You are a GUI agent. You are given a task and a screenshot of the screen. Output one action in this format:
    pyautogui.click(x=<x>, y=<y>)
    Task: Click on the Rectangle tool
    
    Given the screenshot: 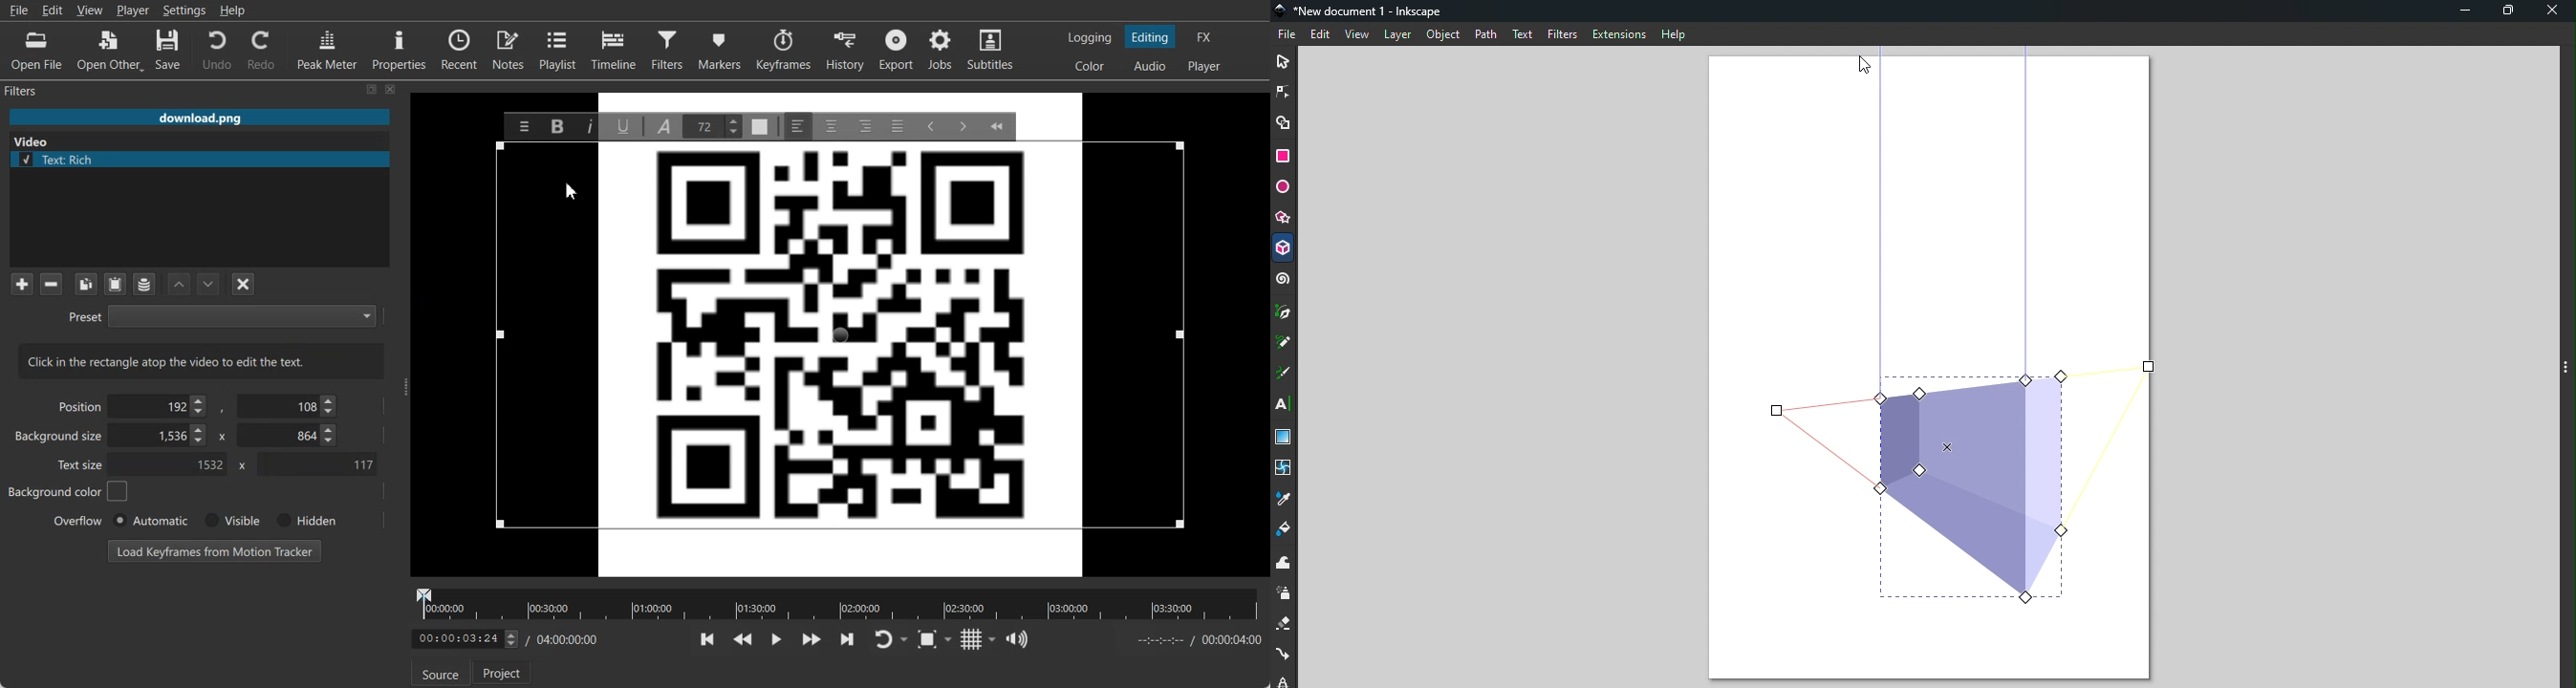 What is the action you would take?
    pyautogui.click(x=1285, y=157)
    